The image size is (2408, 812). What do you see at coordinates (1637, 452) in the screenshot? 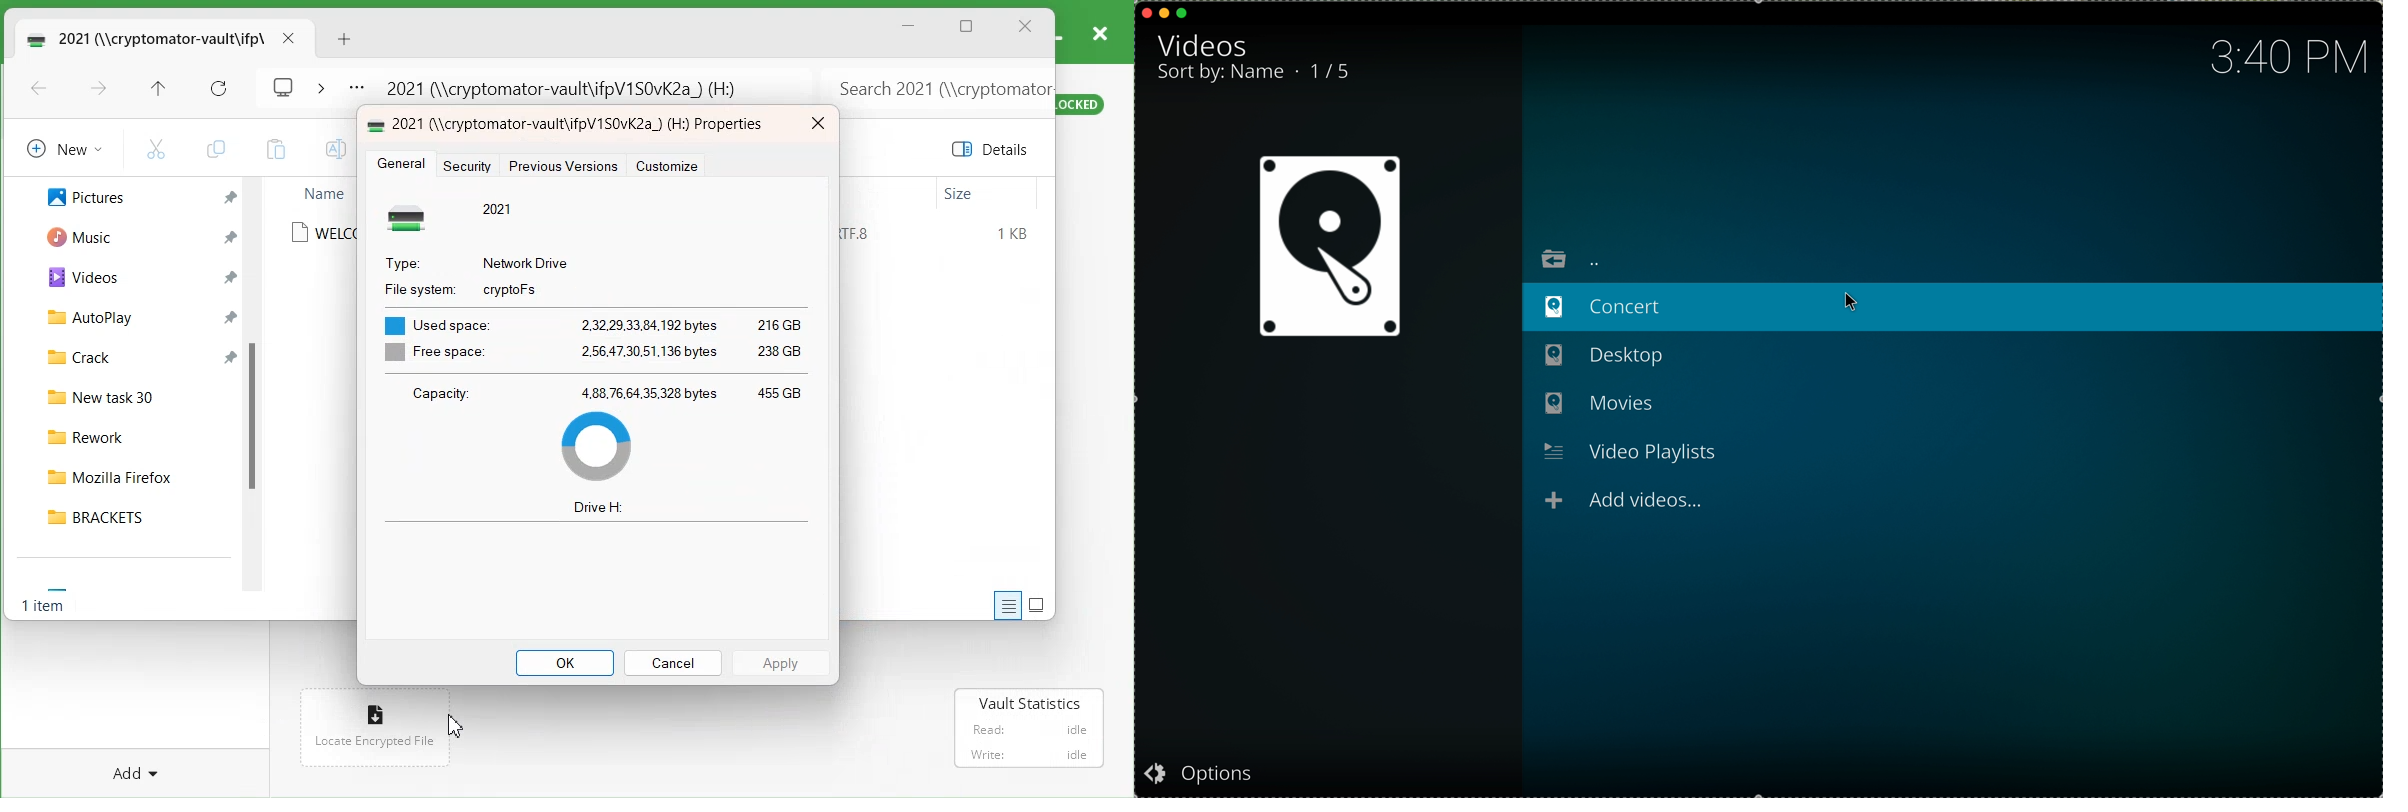
I see `Video Playlists` at bounding box center [1637, 452].